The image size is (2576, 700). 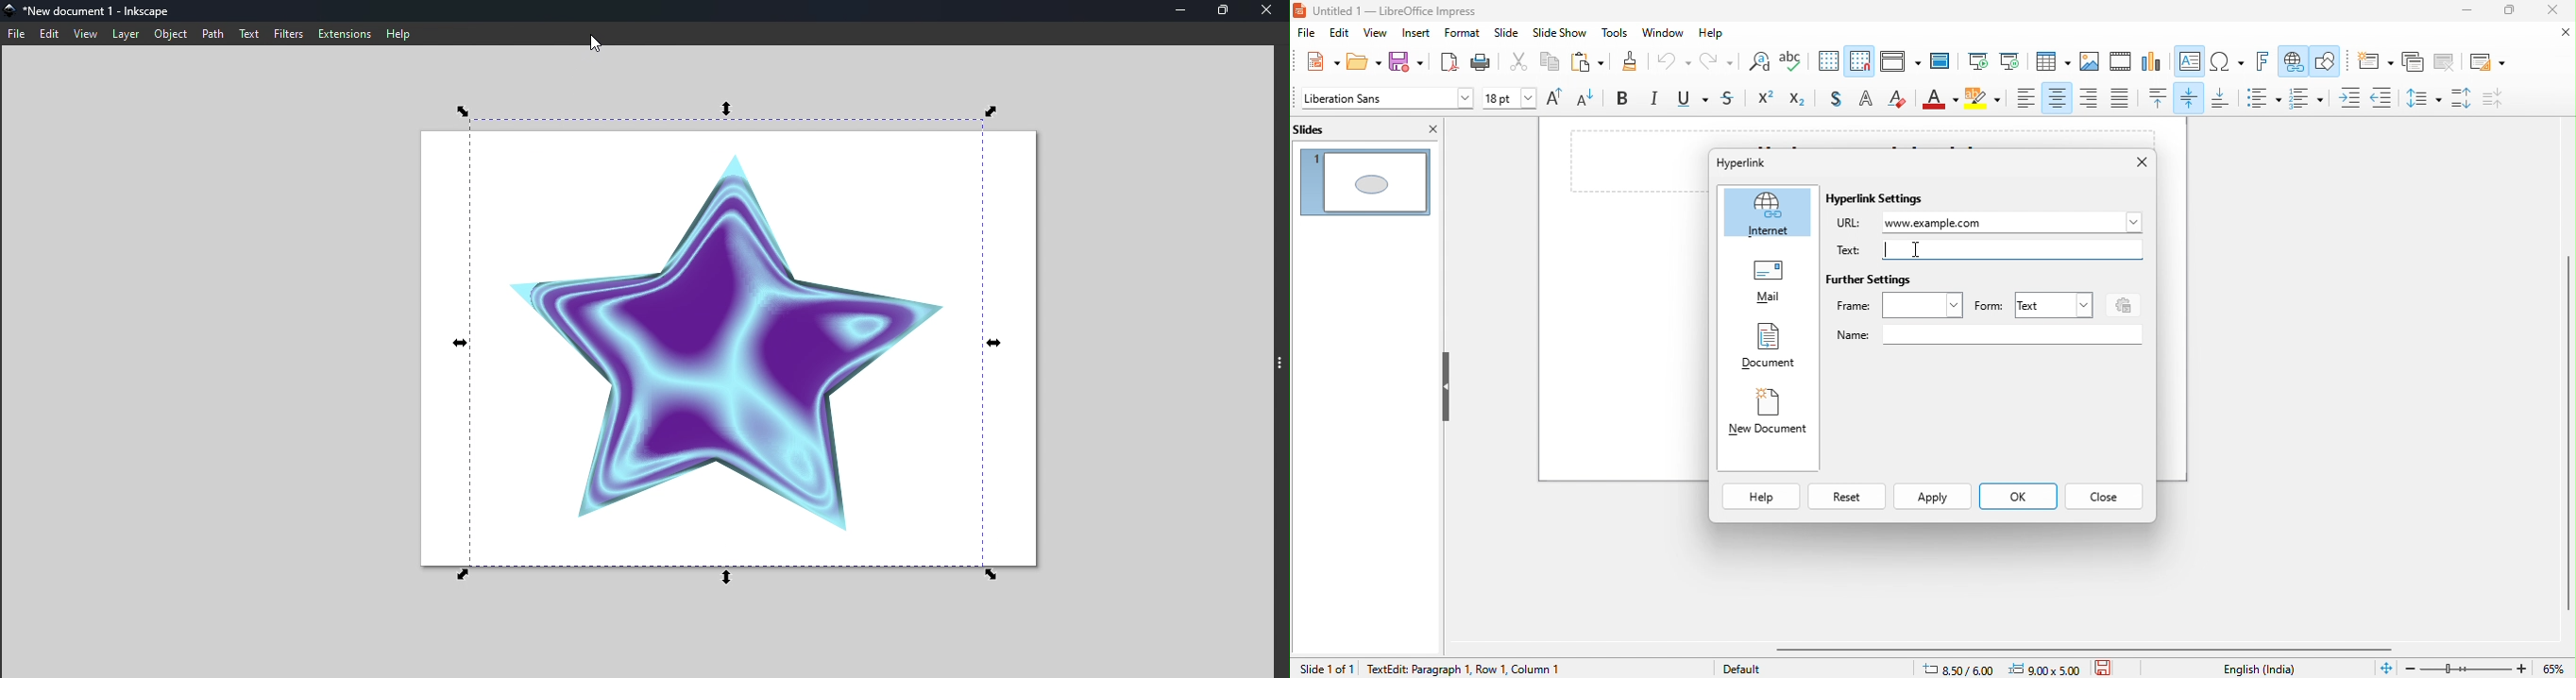 What do you see at coordinates (1829, 62) in the screenshot?
I see `display to grid` at bounding box center [1829, 62].